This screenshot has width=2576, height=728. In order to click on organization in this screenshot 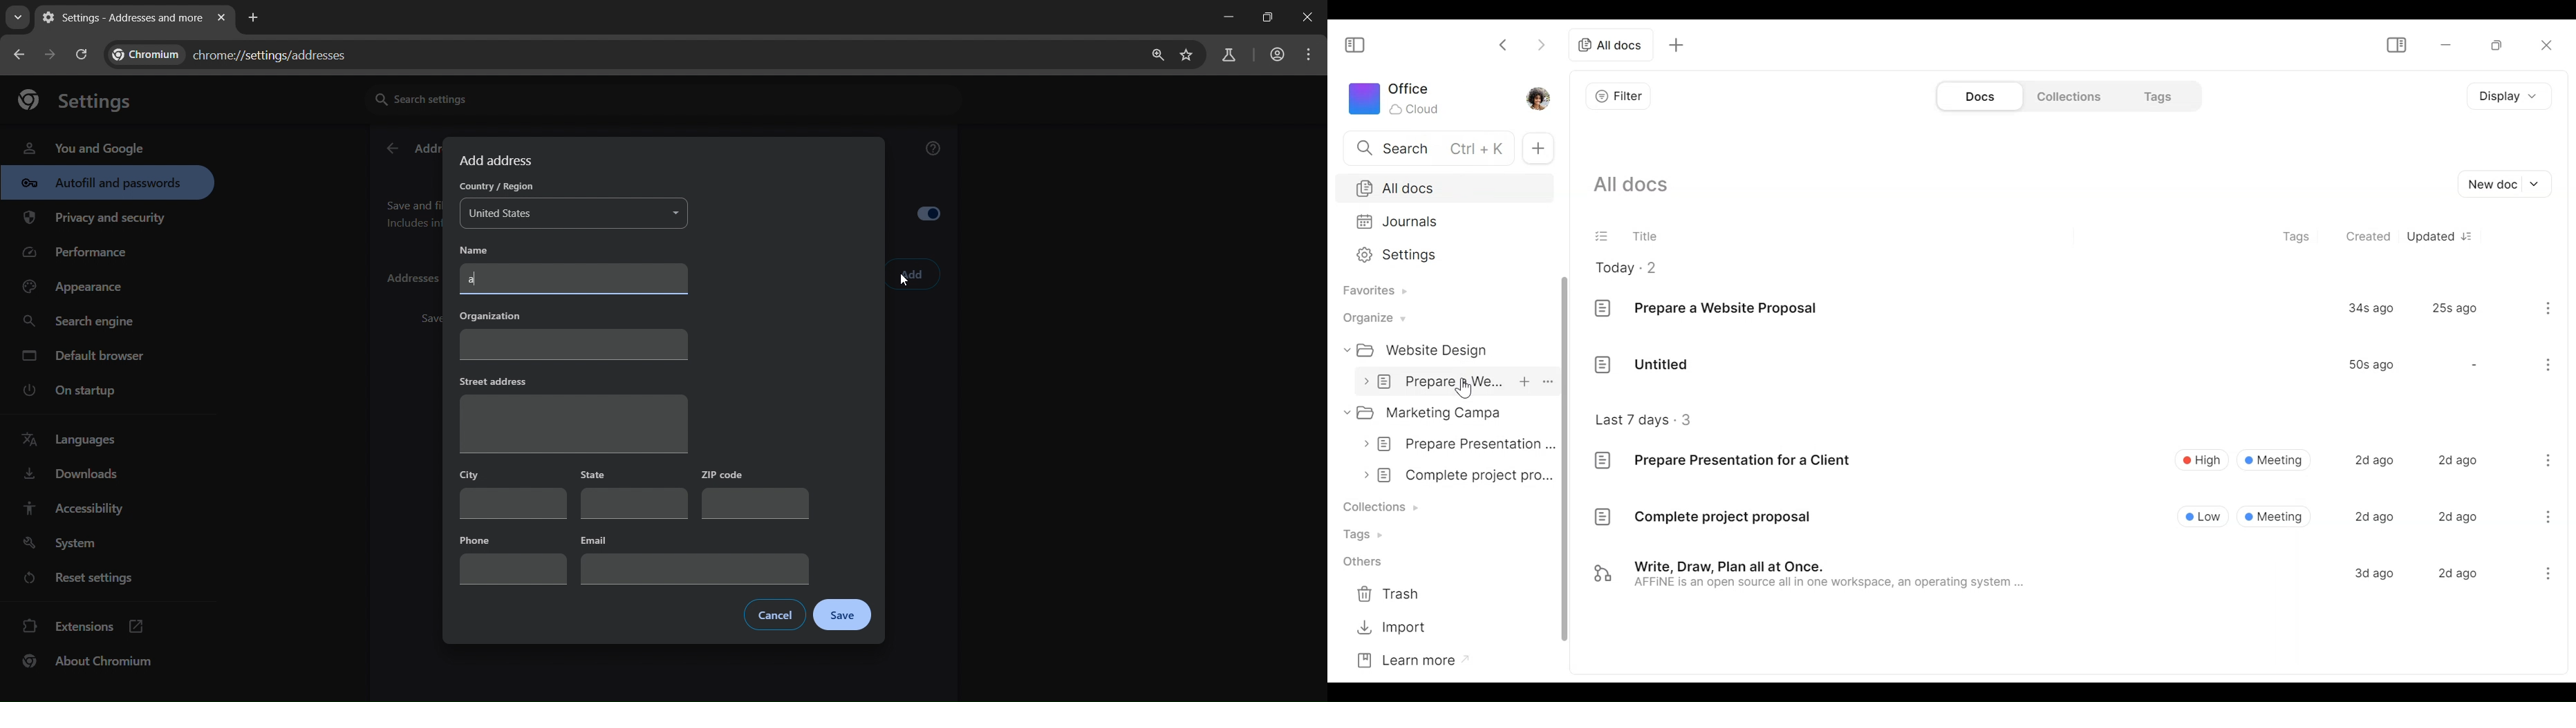, I will do `click(572, 333)`.